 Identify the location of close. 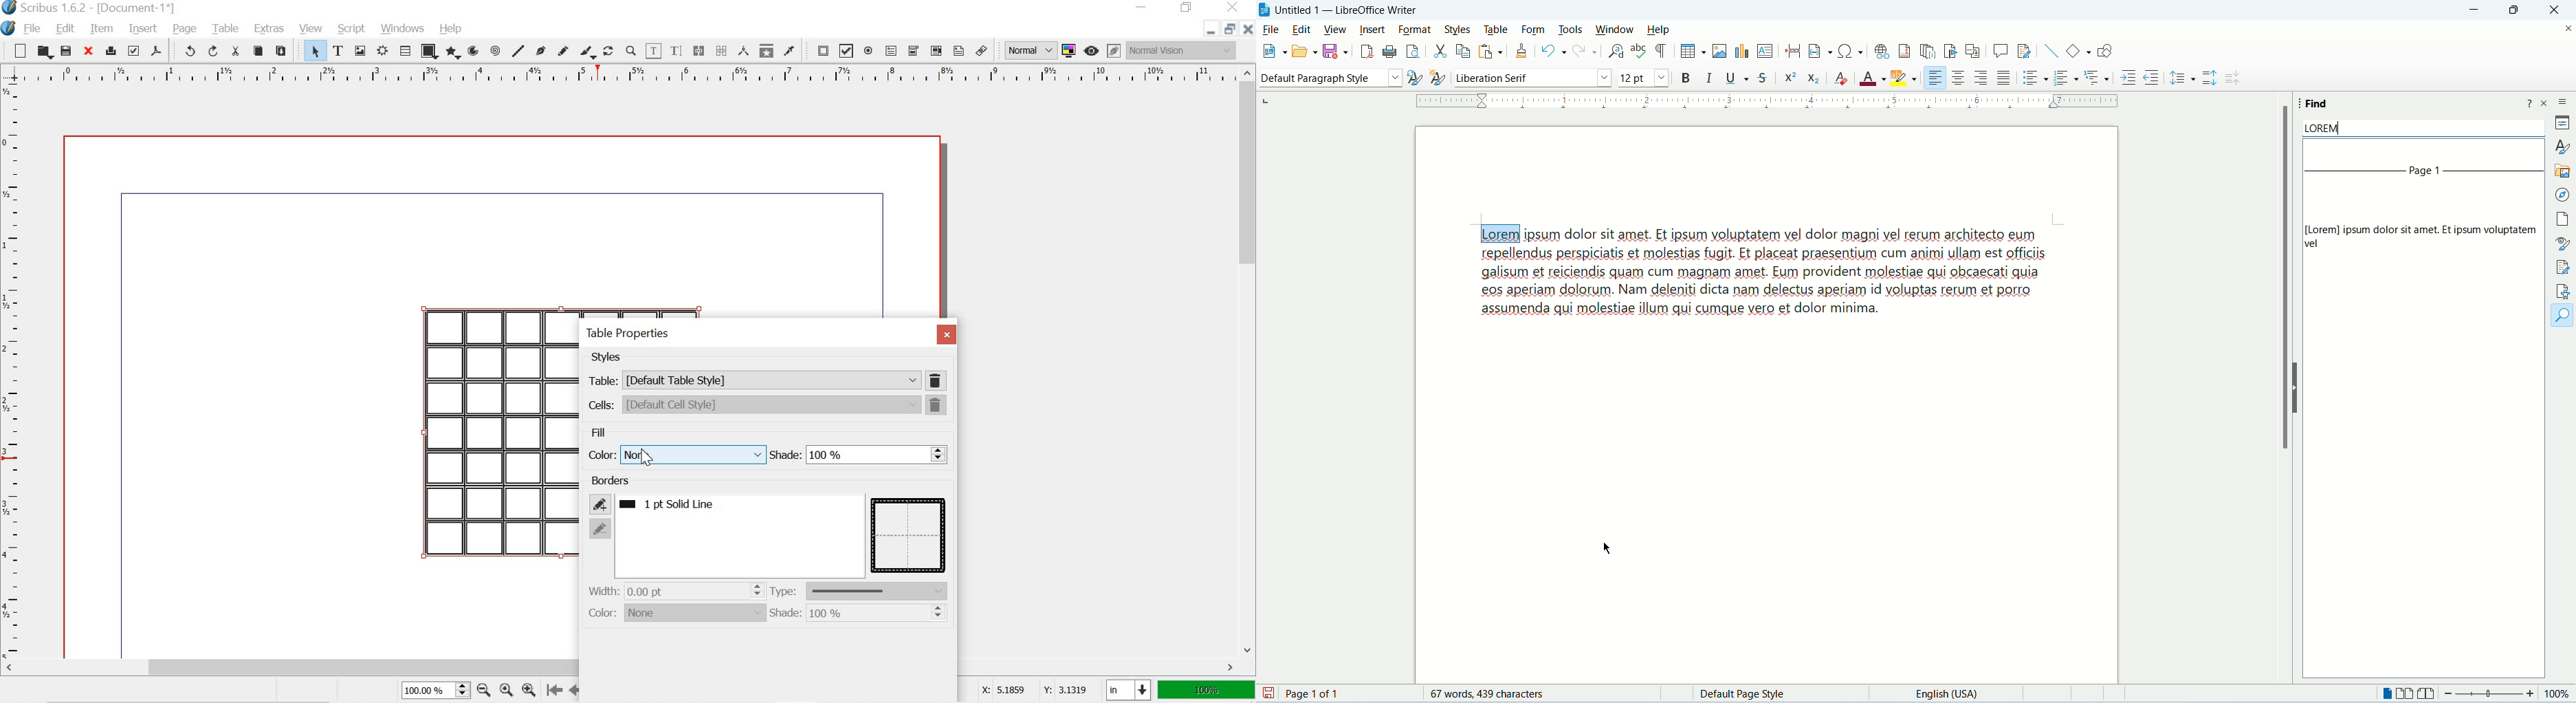
(947, 335).